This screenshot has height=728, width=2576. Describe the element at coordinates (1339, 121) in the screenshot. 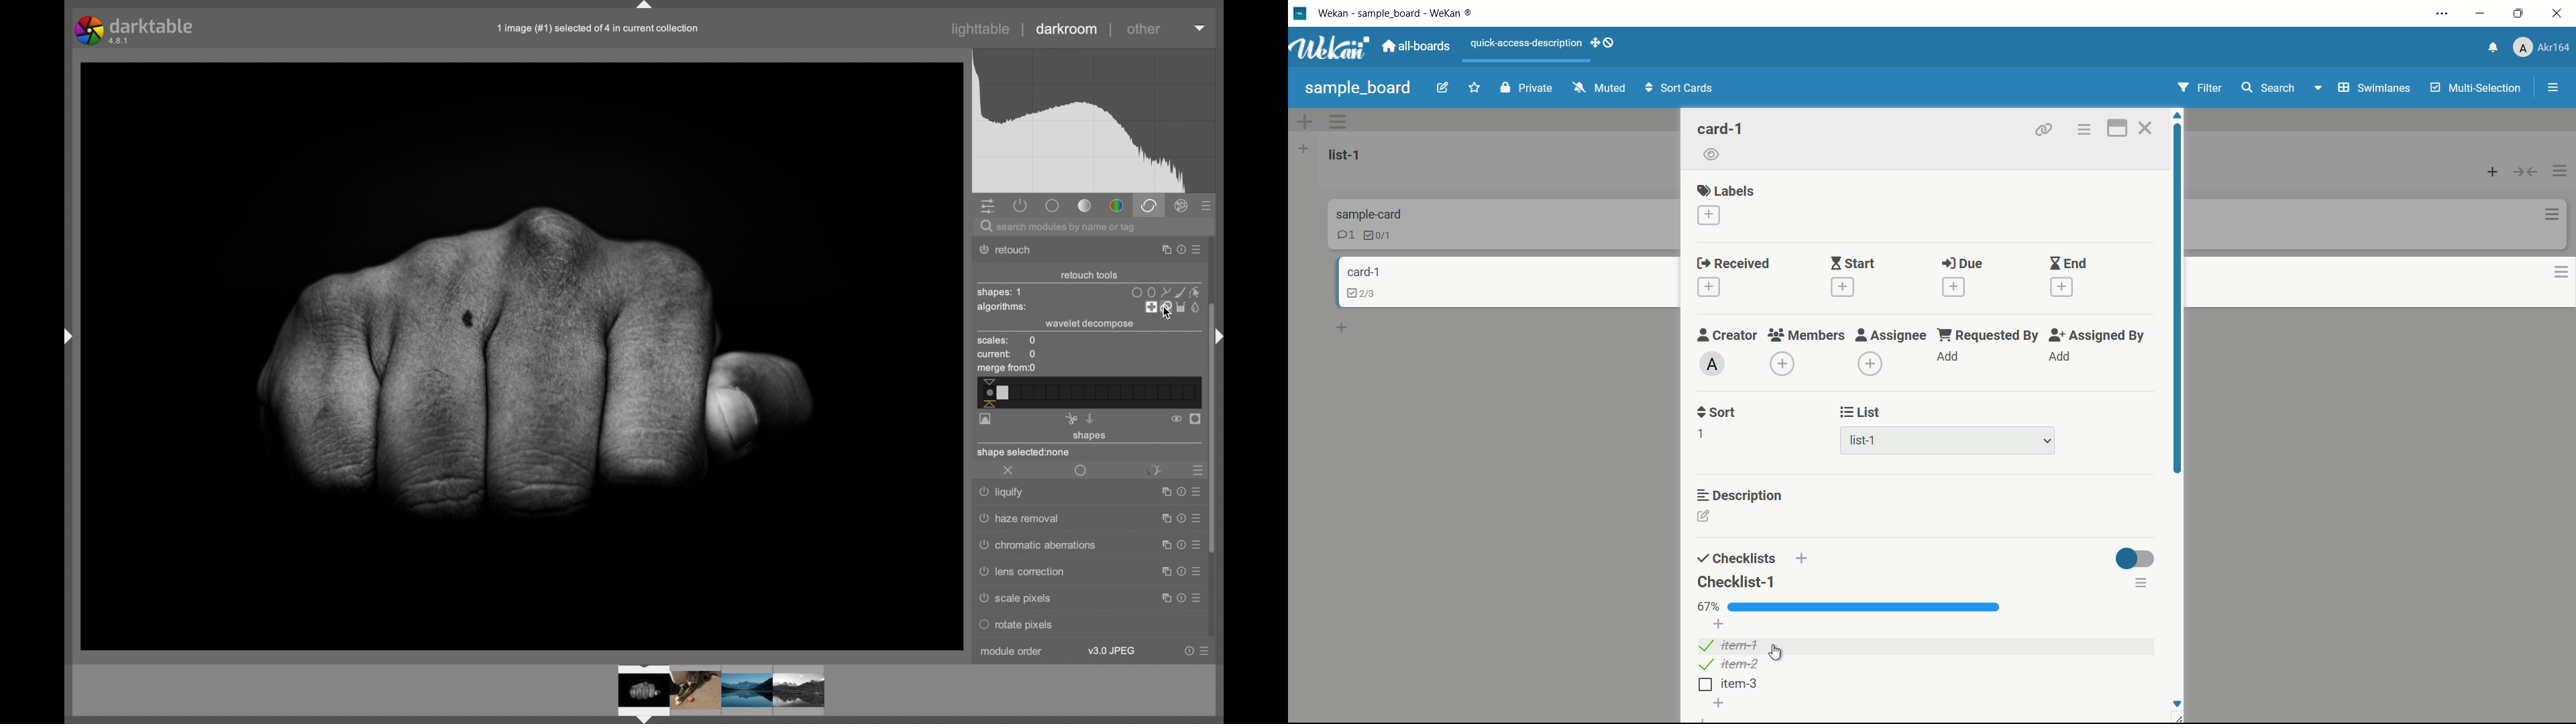

I see `swimlane actions` at that location.